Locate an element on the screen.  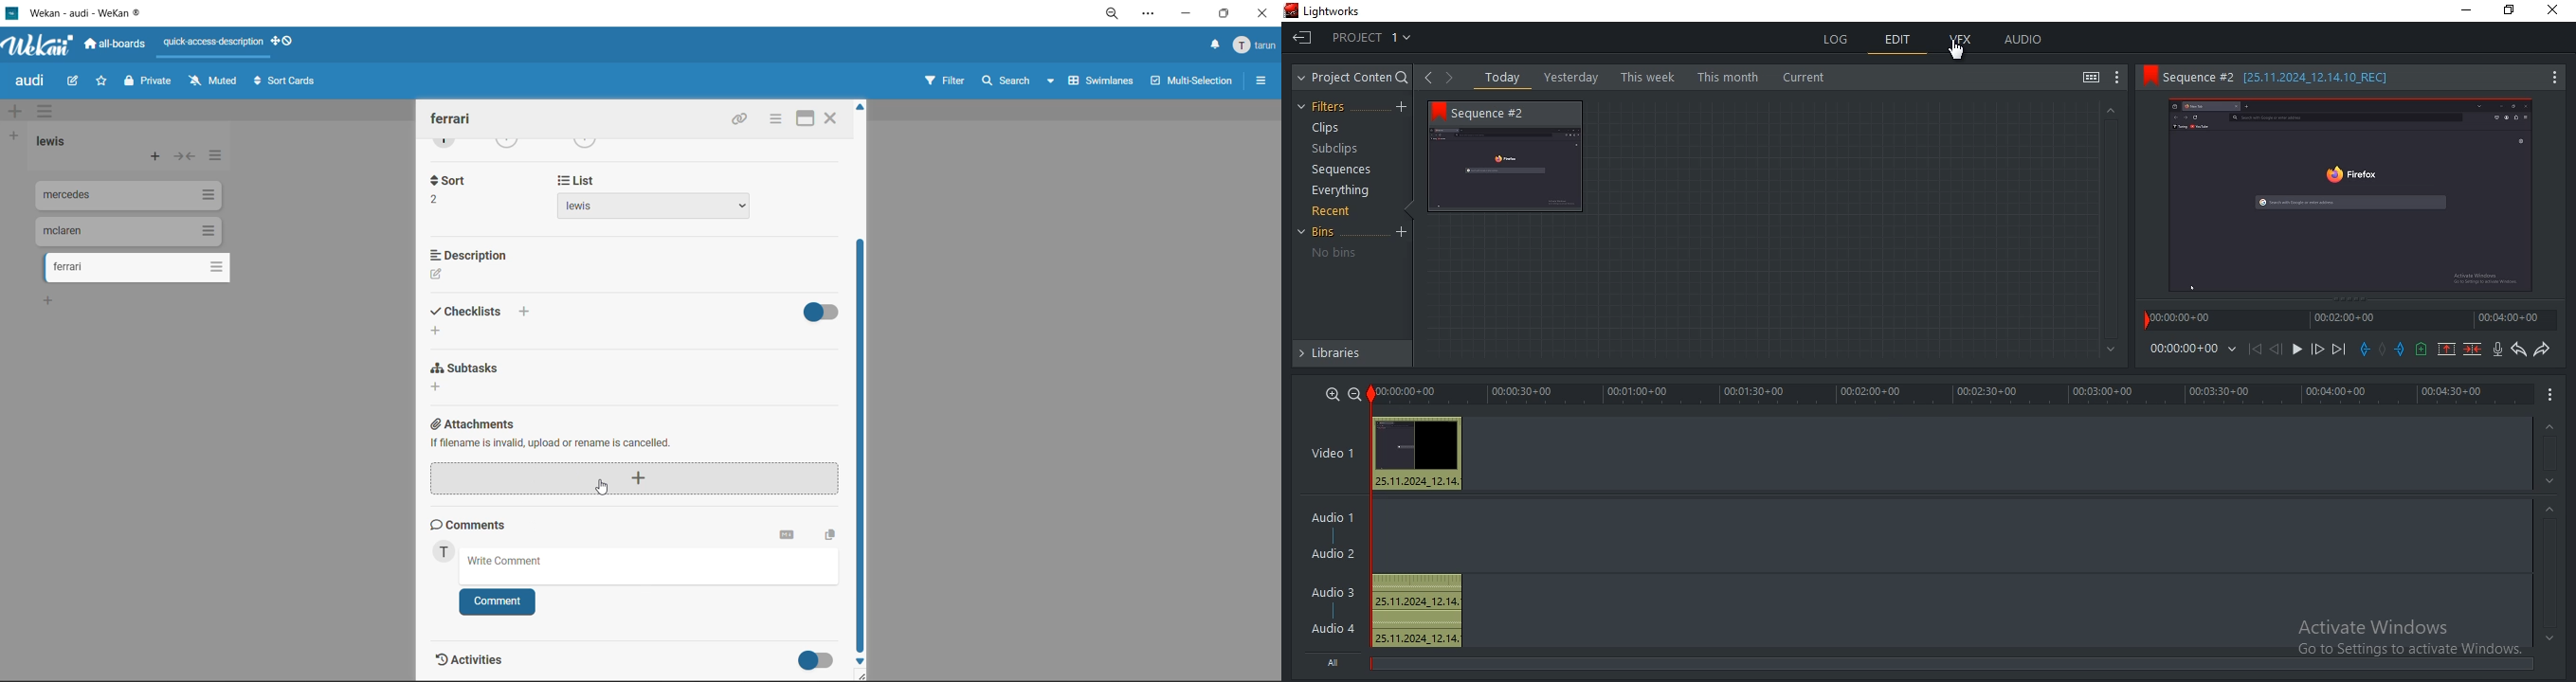
markdown is located at coordinates (788, 535).